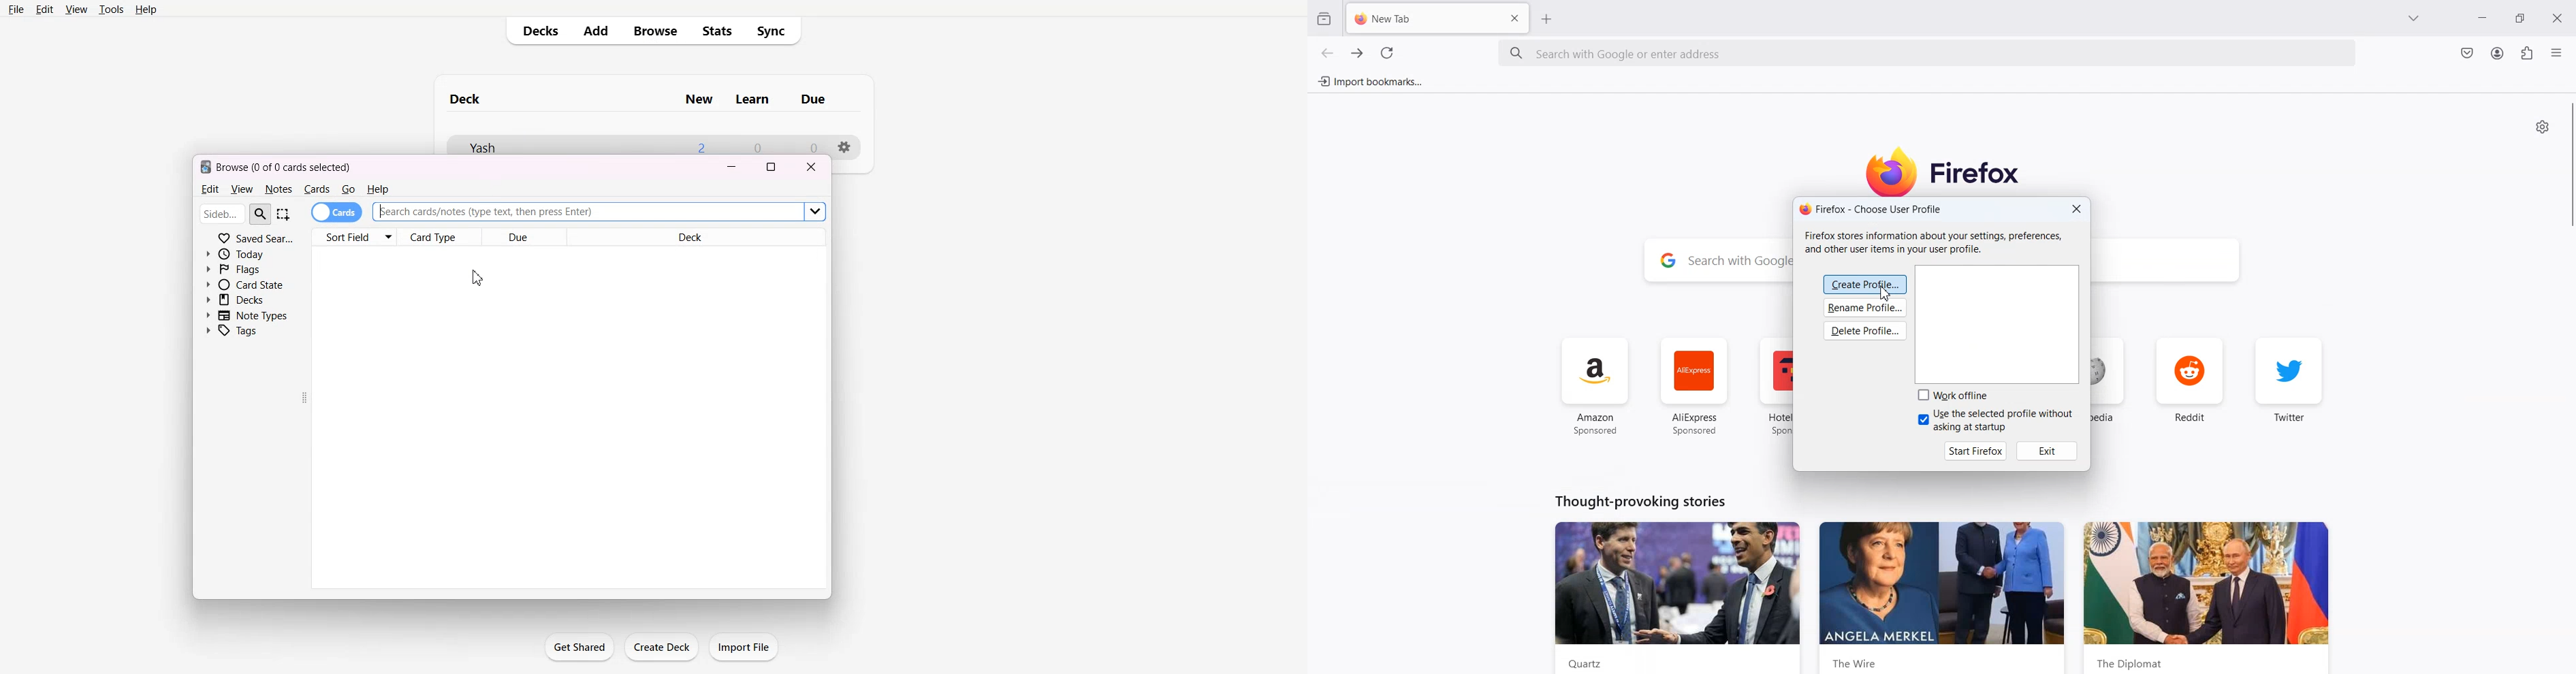 This screenshot has width=2576, height=700. Describe the element at coordinates (759, 146) in the screenshot. I see `0` at that location.